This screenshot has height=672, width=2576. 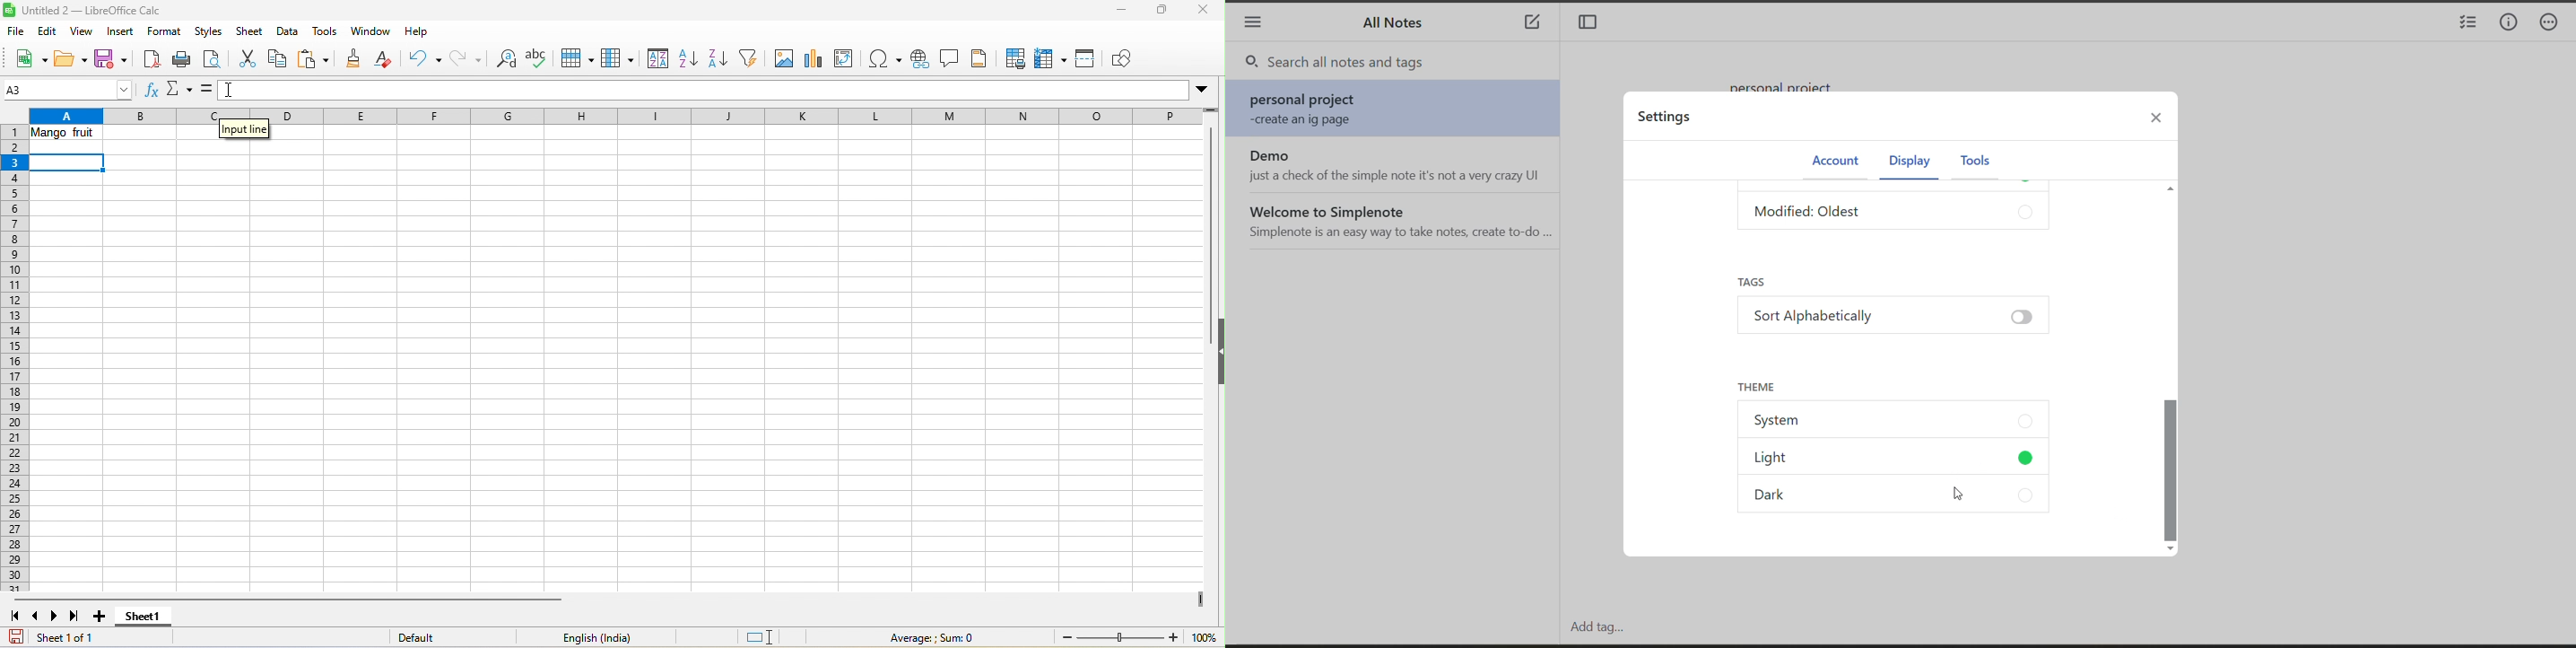 What do you see at coordinates (597, 636) in the screenshot?
I see `text language` at bounding box center [597, 636].